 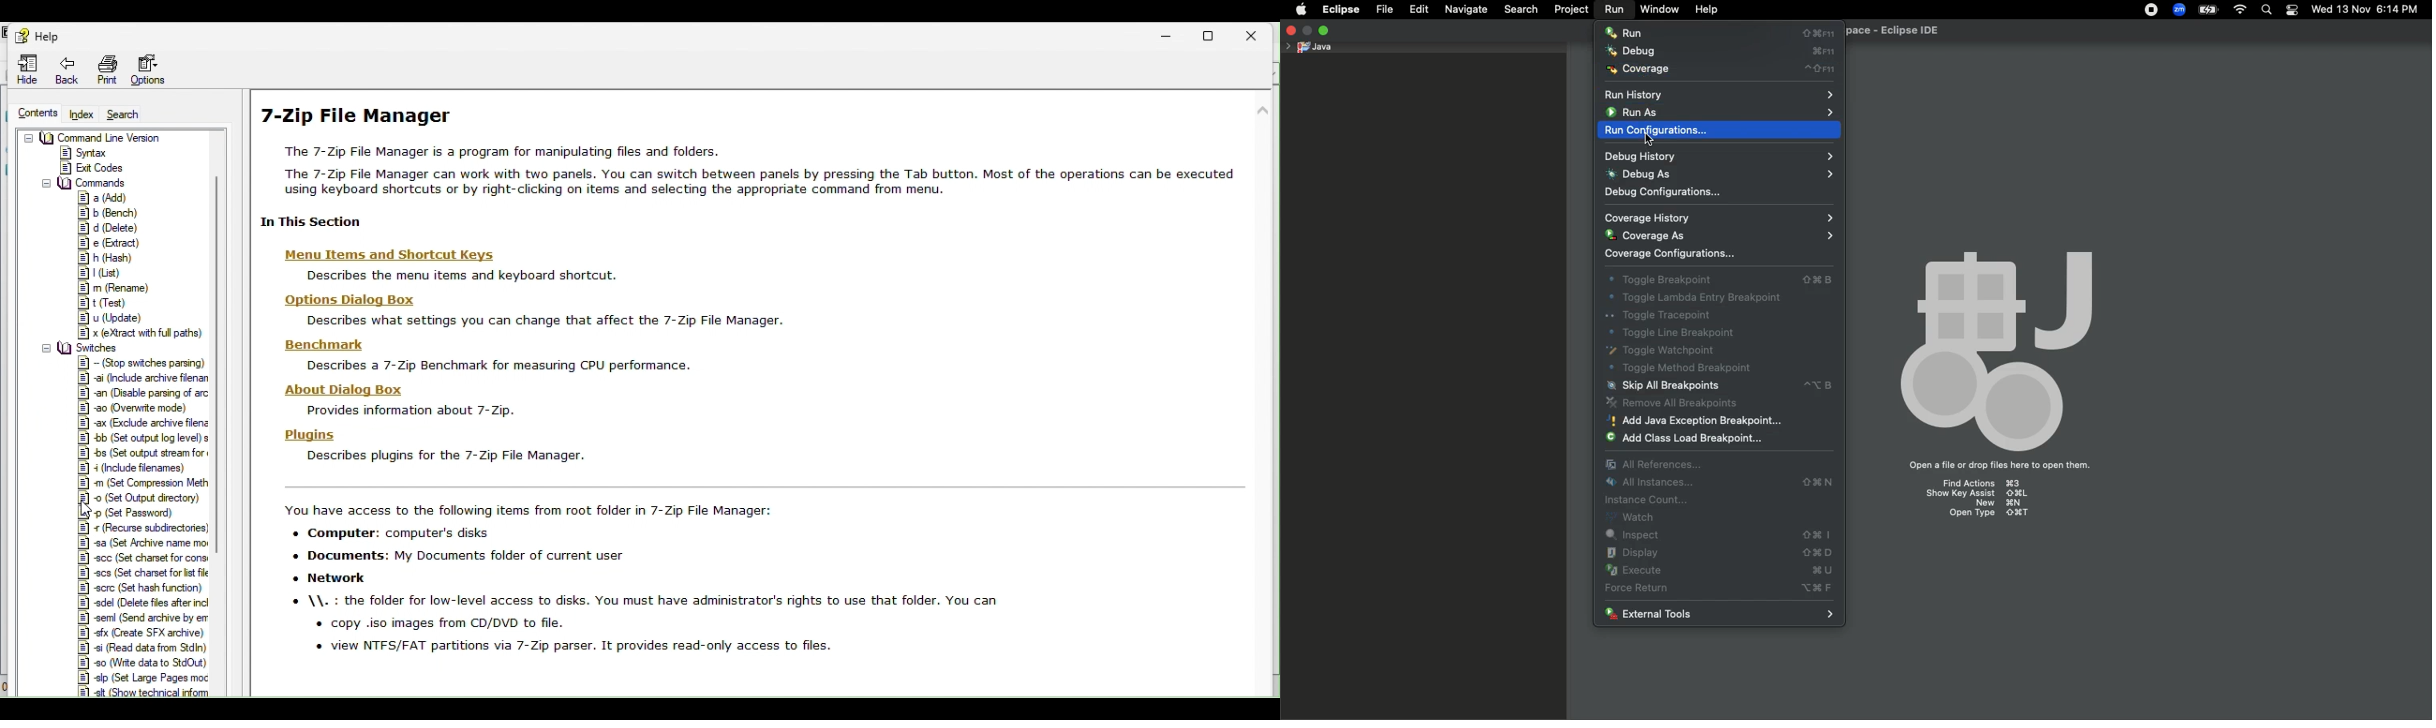 What do you see at coordinates (1669, 254) in the screenshot?
I see `Coverage configurations...` at bounding box center [1669, 254].